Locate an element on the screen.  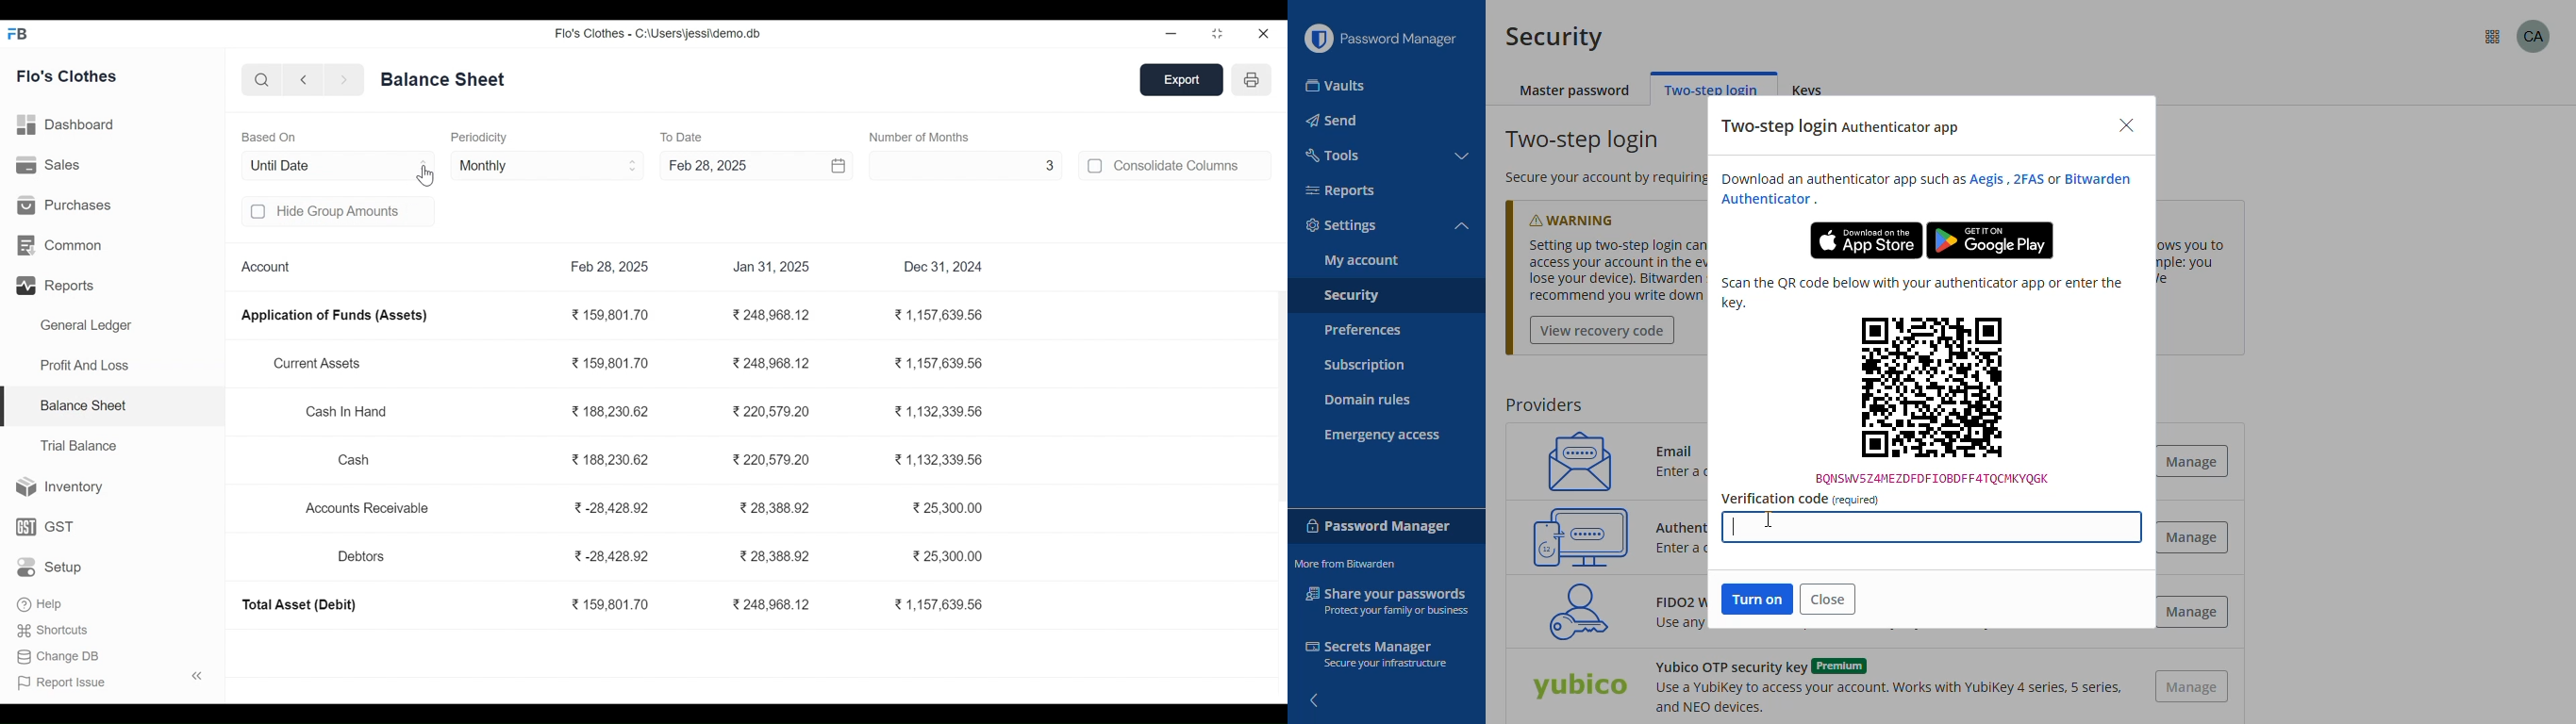
help is located at coordinates (39, 601).